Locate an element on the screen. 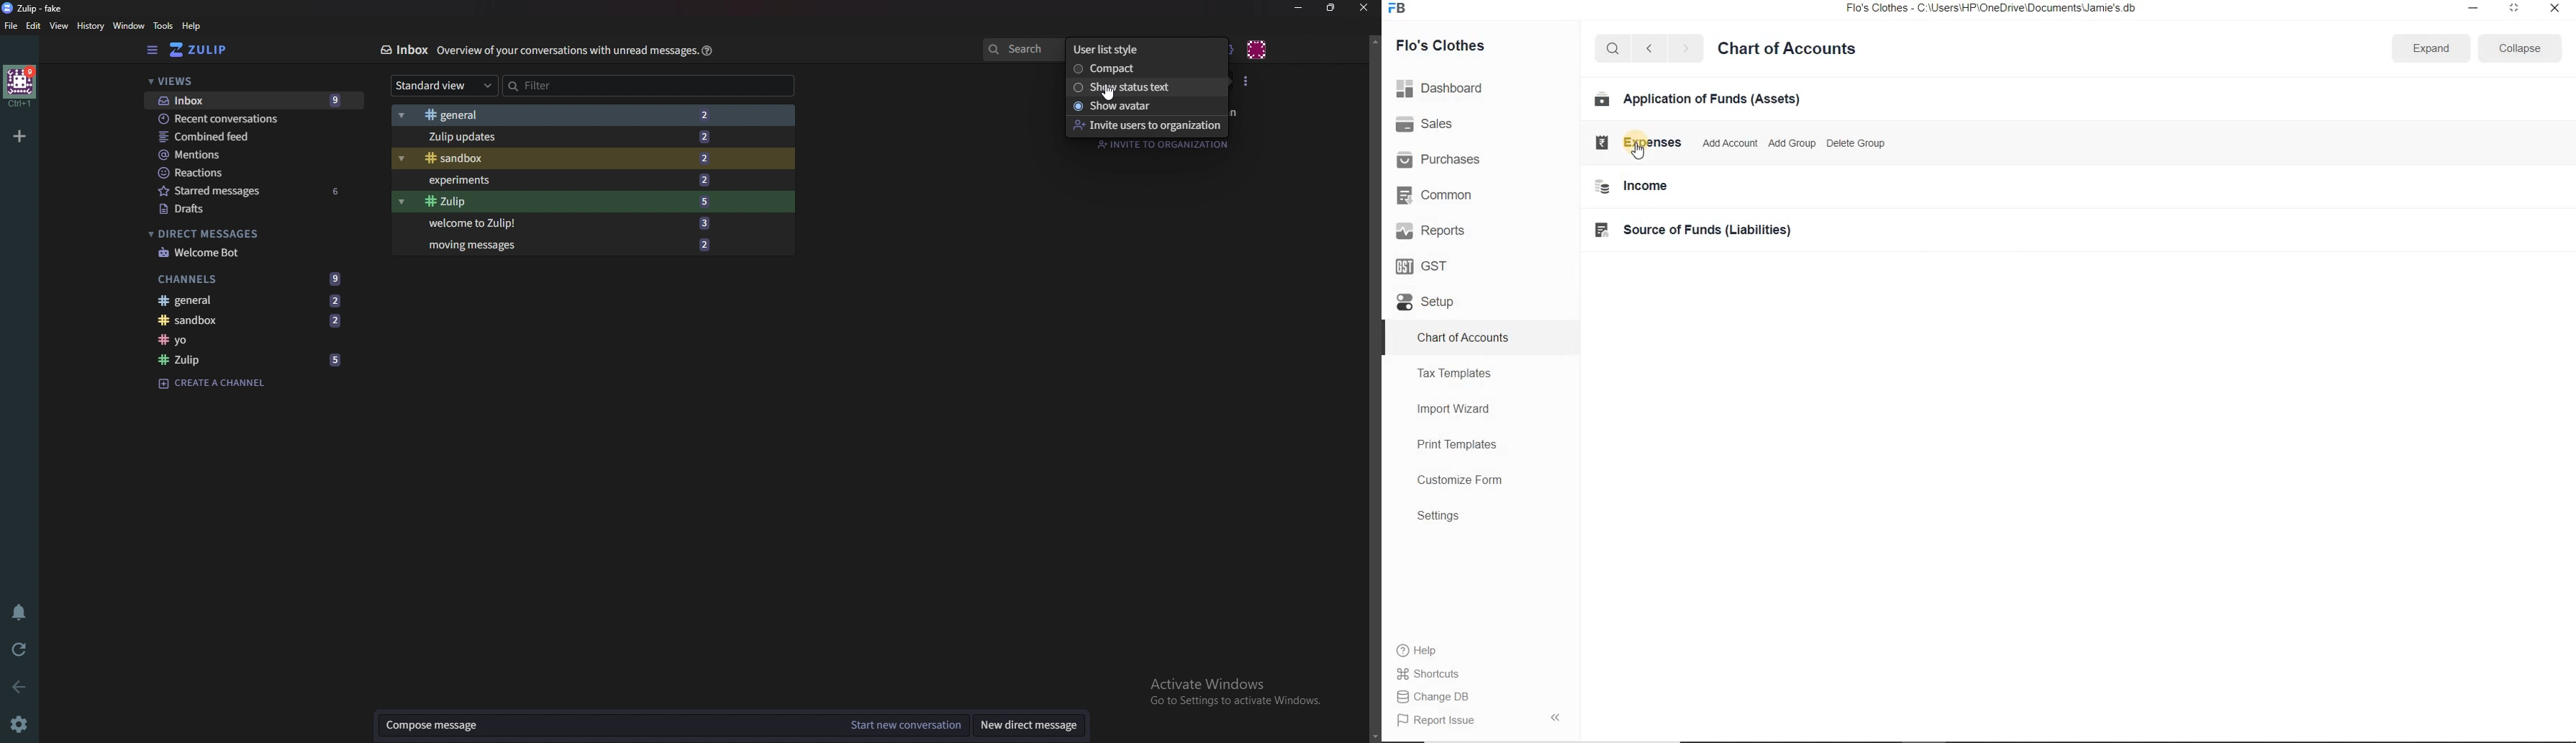  previous is located at coordinates (1648, 49).